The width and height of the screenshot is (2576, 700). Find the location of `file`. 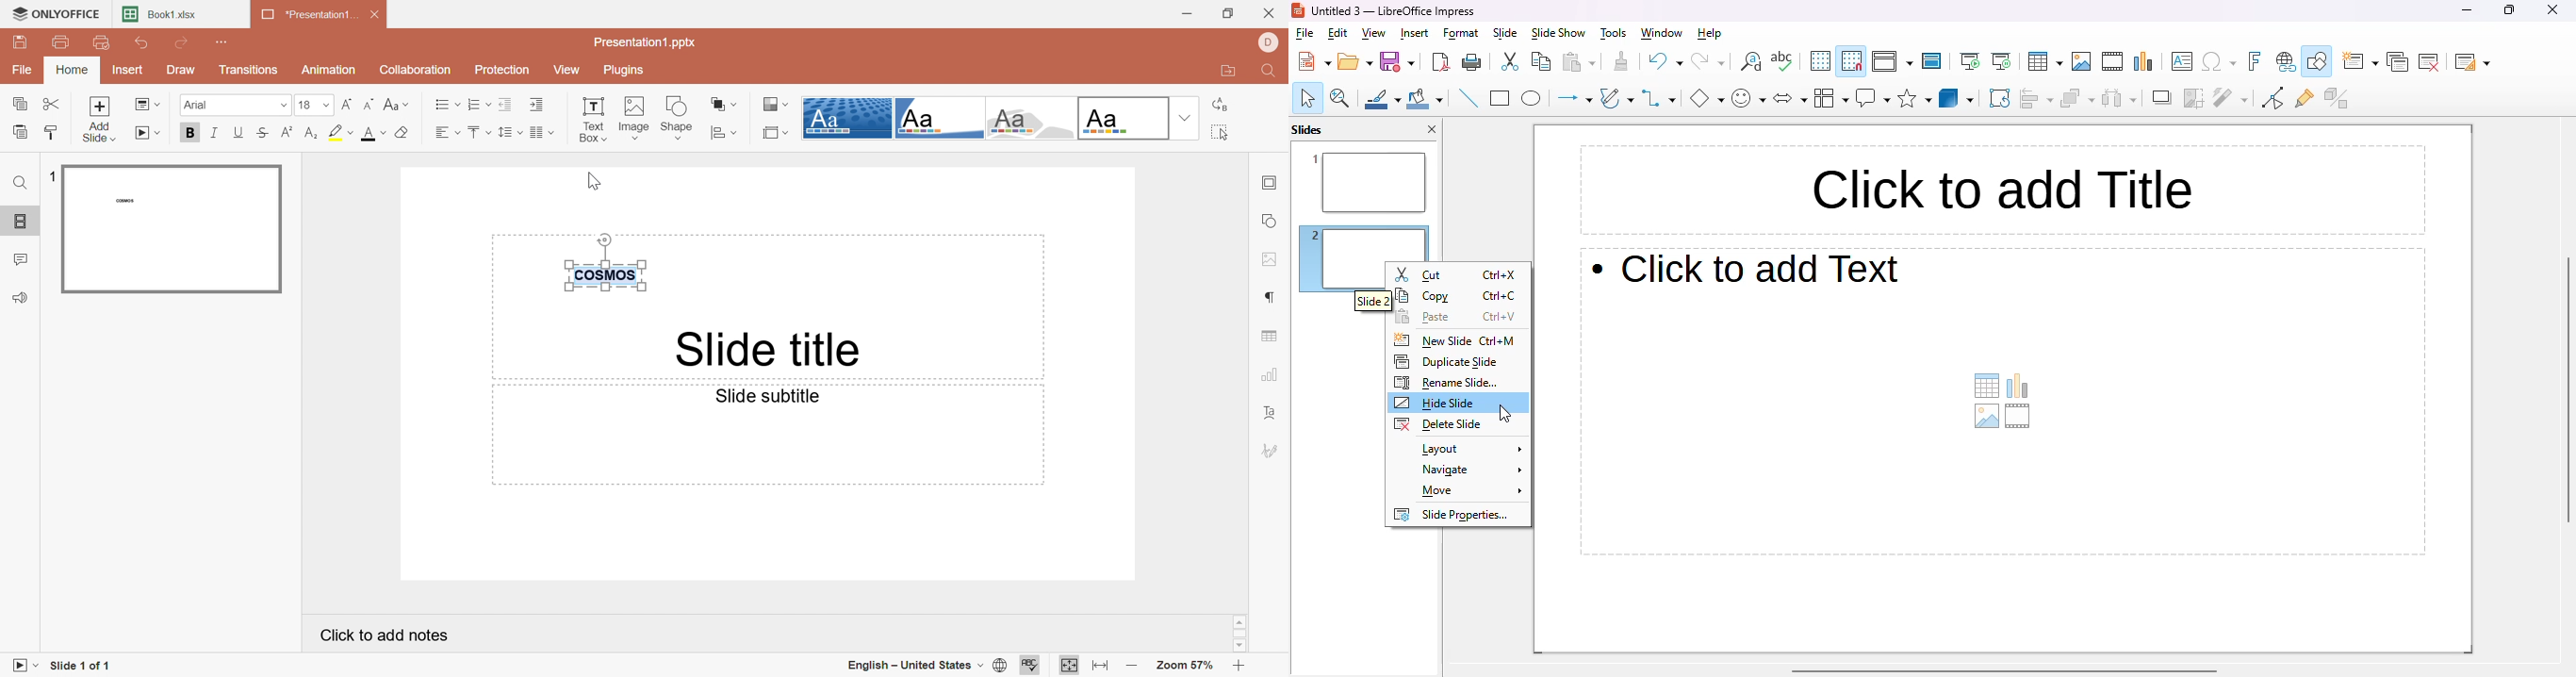

file is located at coordinates (1304, 33).